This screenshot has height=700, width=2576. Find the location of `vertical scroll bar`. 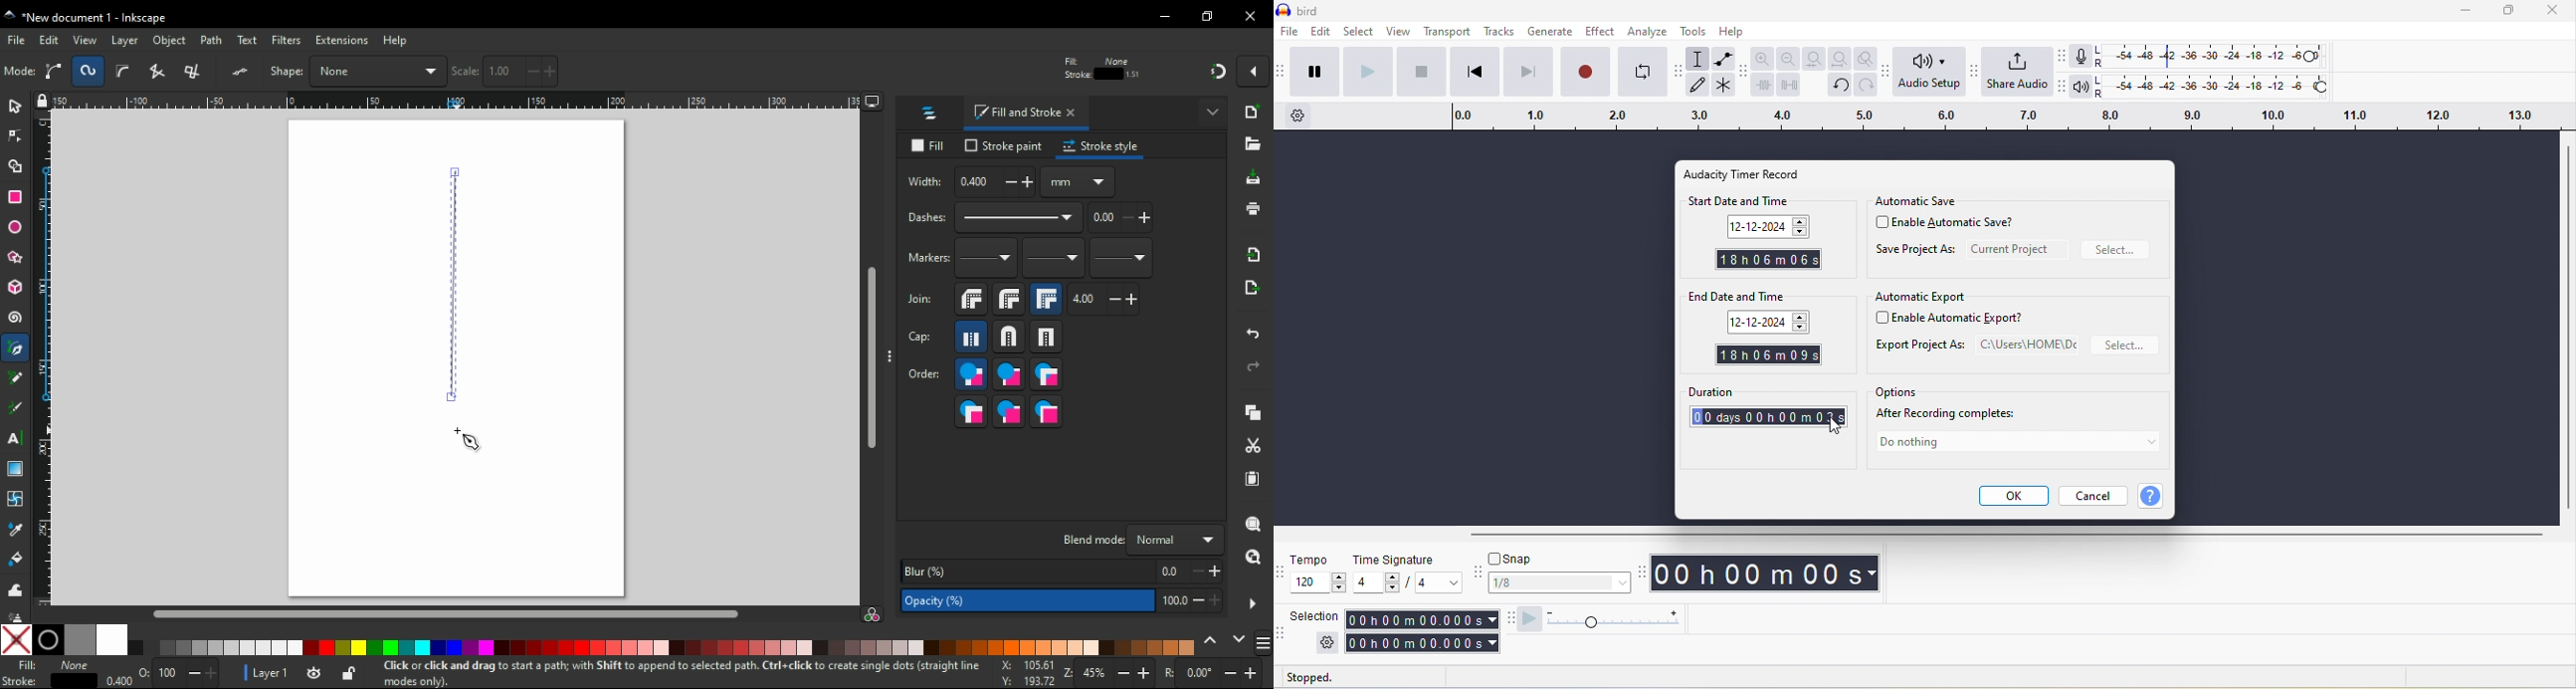

vertical scroll bar is located at coordinates (2567, 325).